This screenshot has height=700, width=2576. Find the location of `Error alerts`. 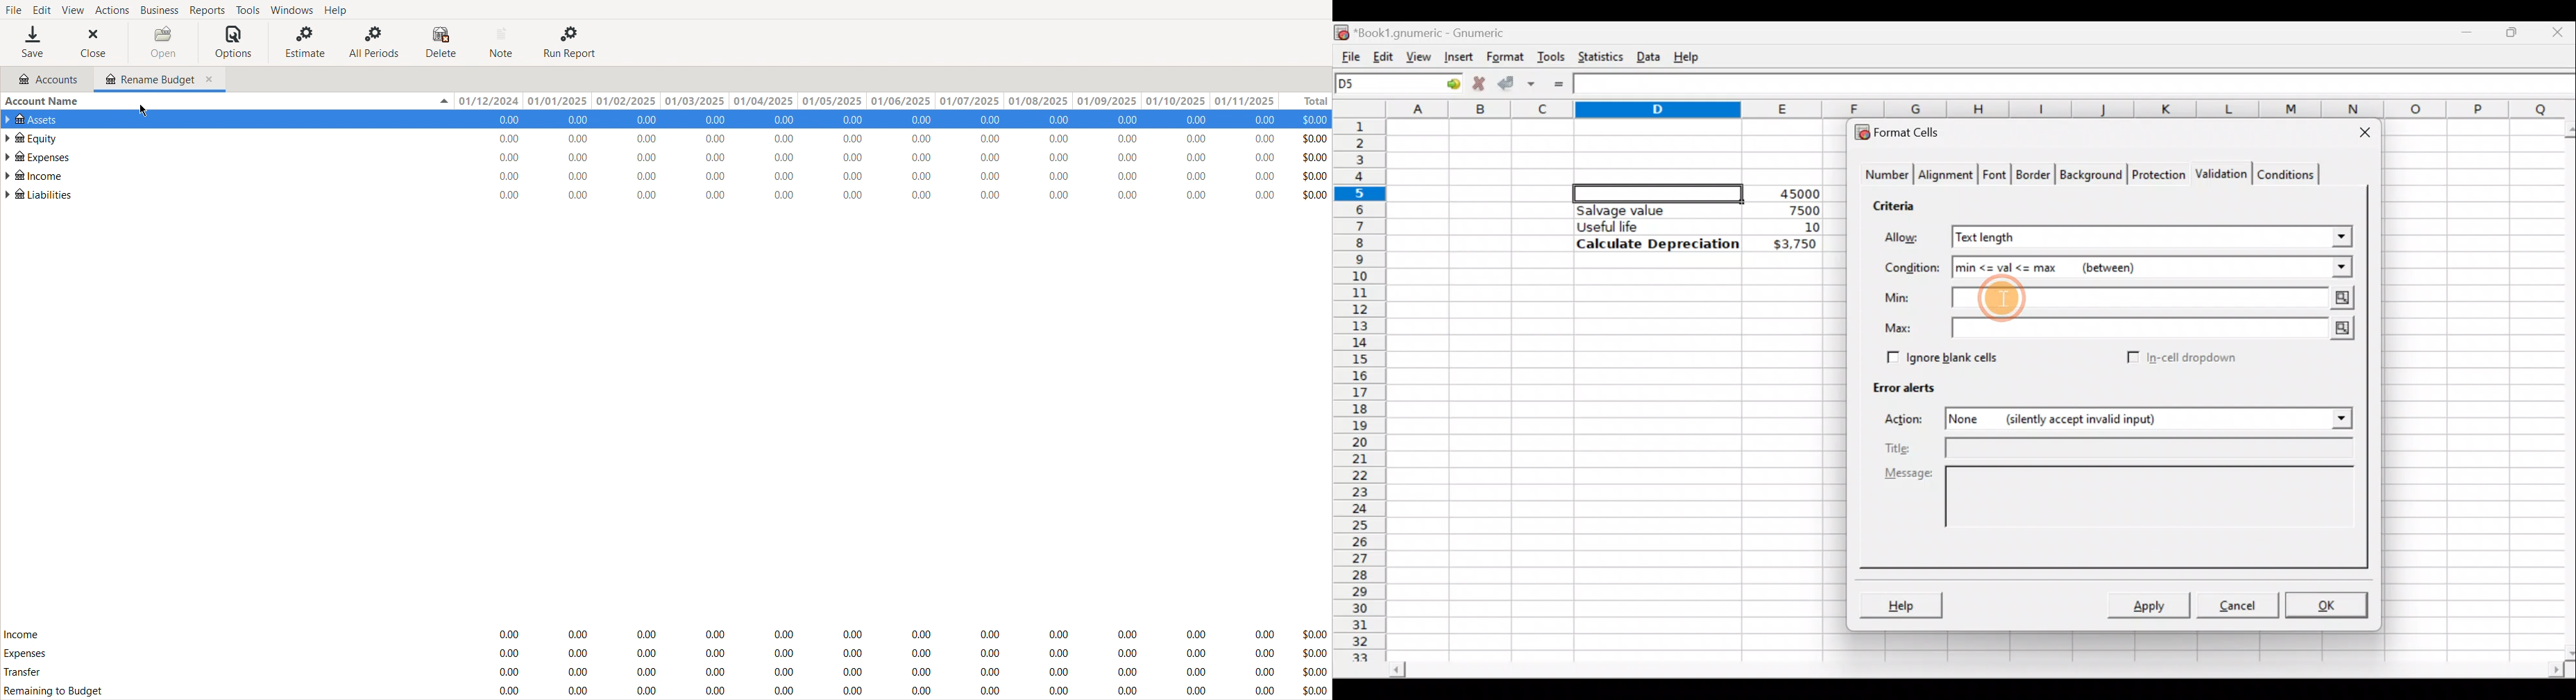

Error alerts is located at coordinates (1897, 385).